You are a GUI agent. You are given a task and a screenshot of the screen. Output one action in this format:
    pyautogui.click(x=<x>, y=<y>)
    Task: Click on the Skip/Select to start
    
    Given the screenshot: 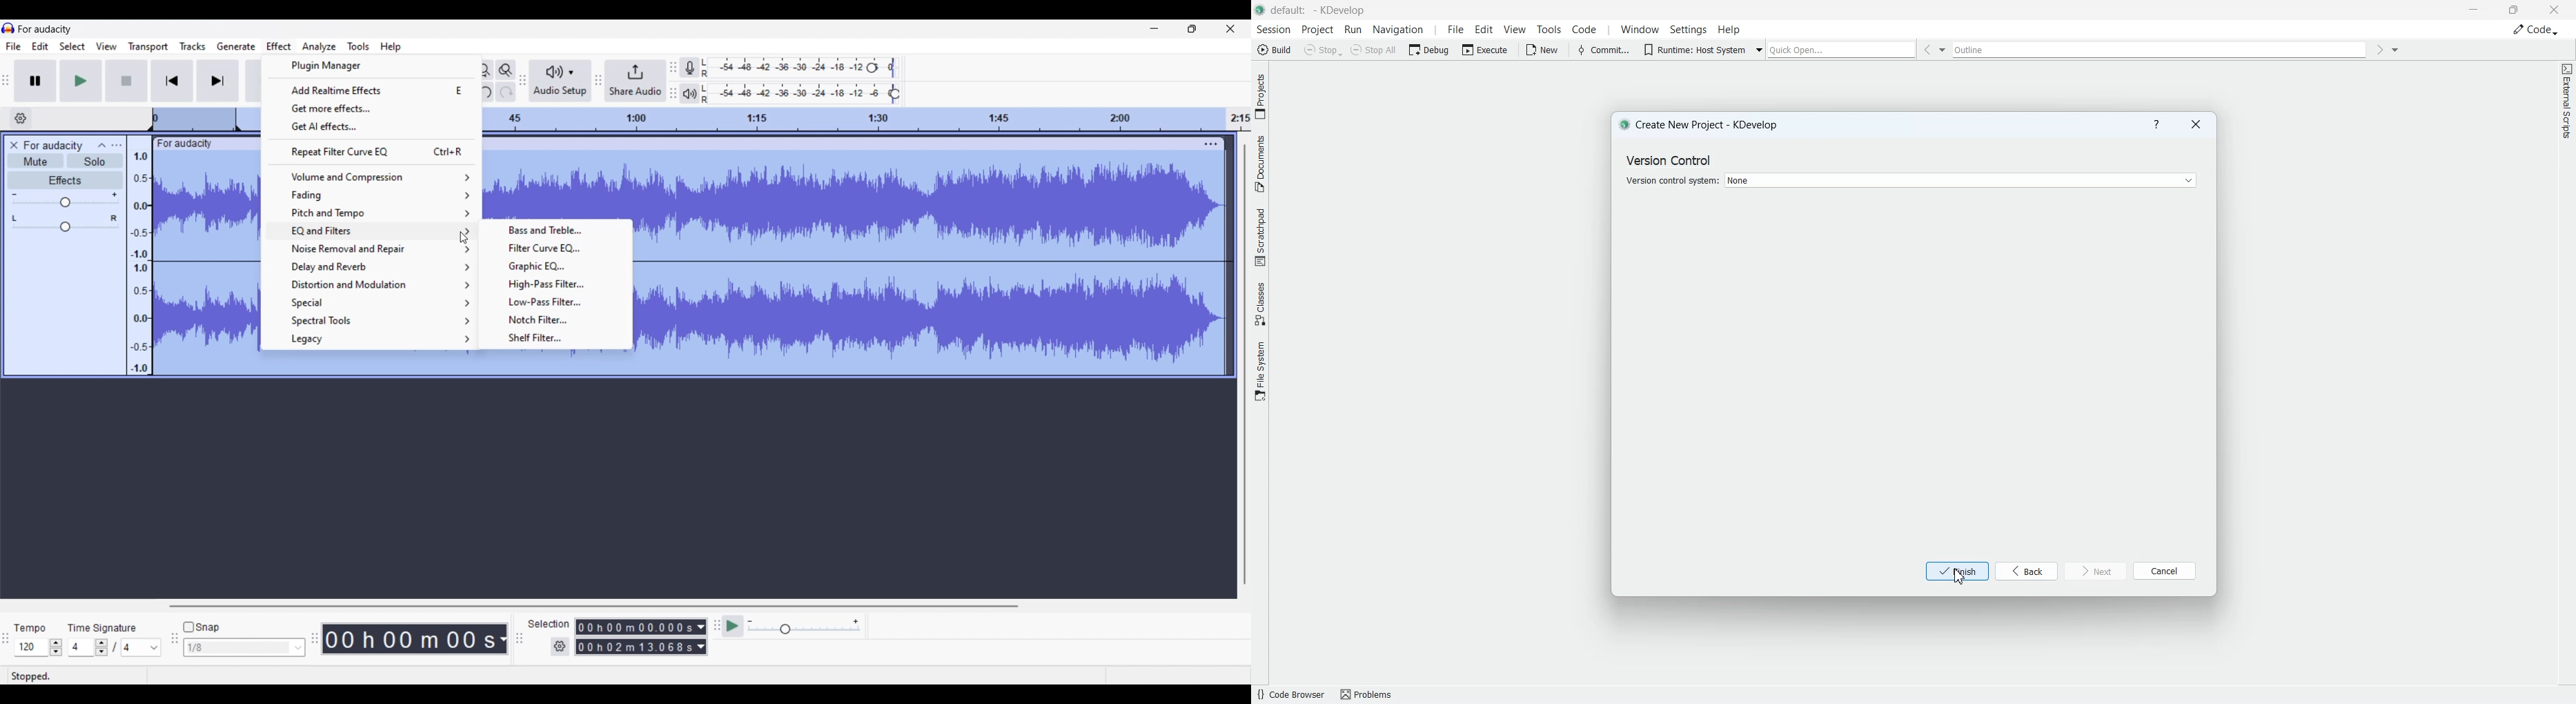 What is the action you would take?
    pyautogui.click(x=172, y=81)
    